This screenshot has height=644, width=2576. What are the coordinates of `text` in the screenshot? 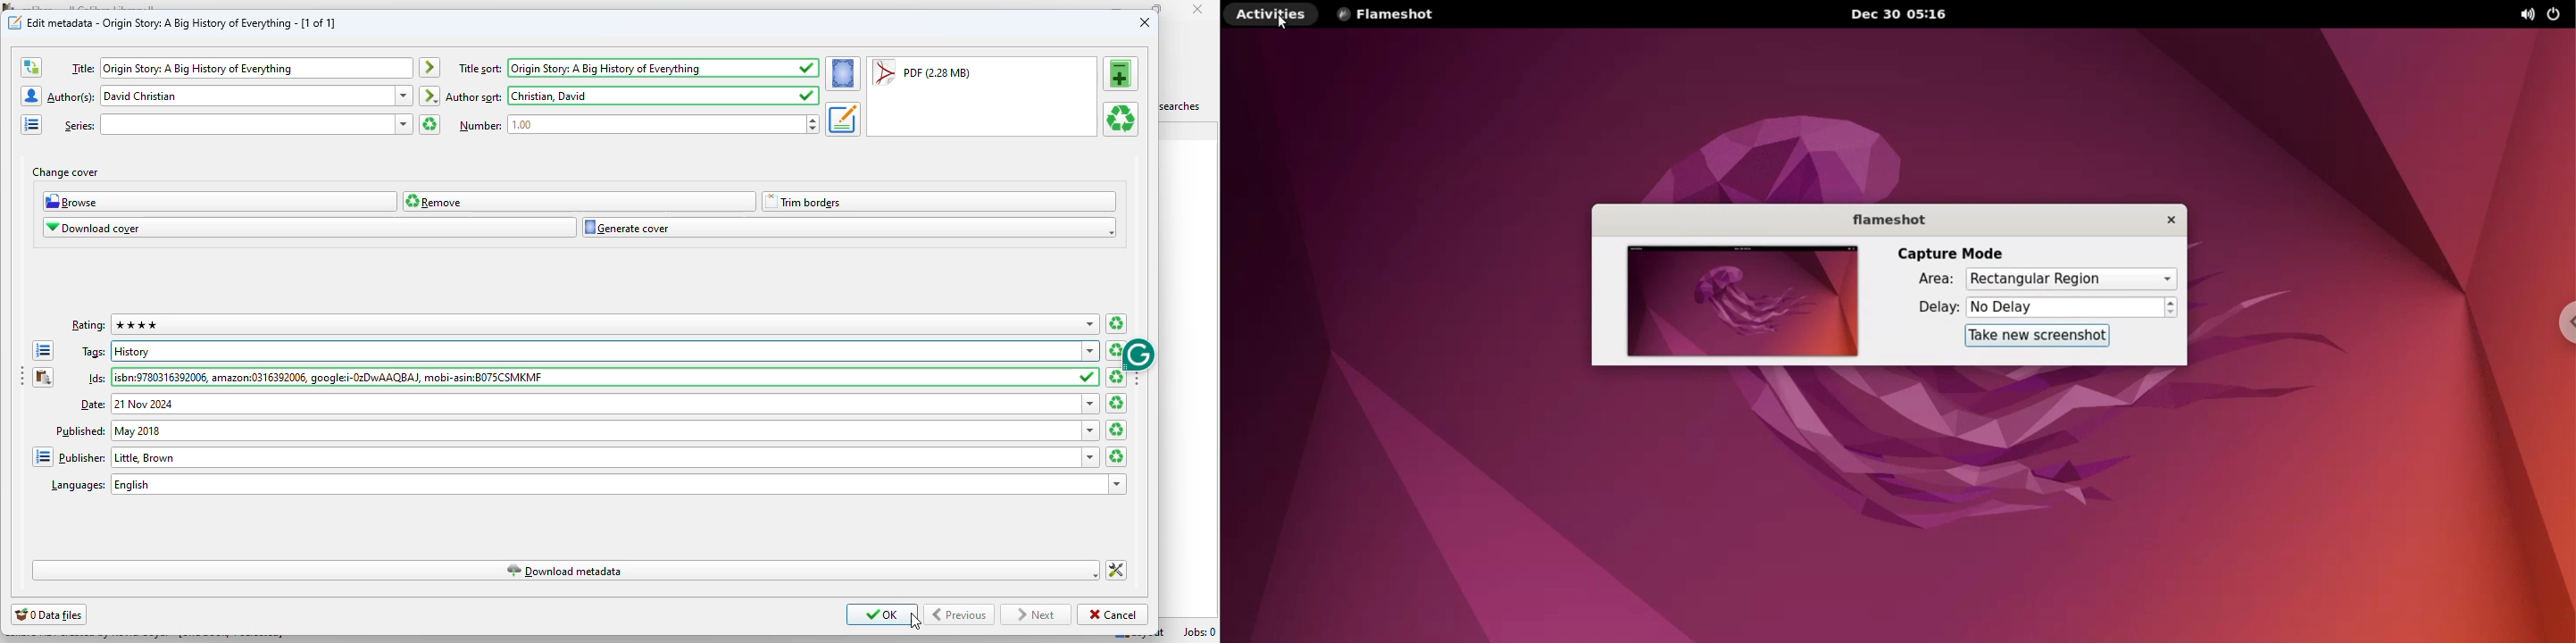 It's located at (79, 430).